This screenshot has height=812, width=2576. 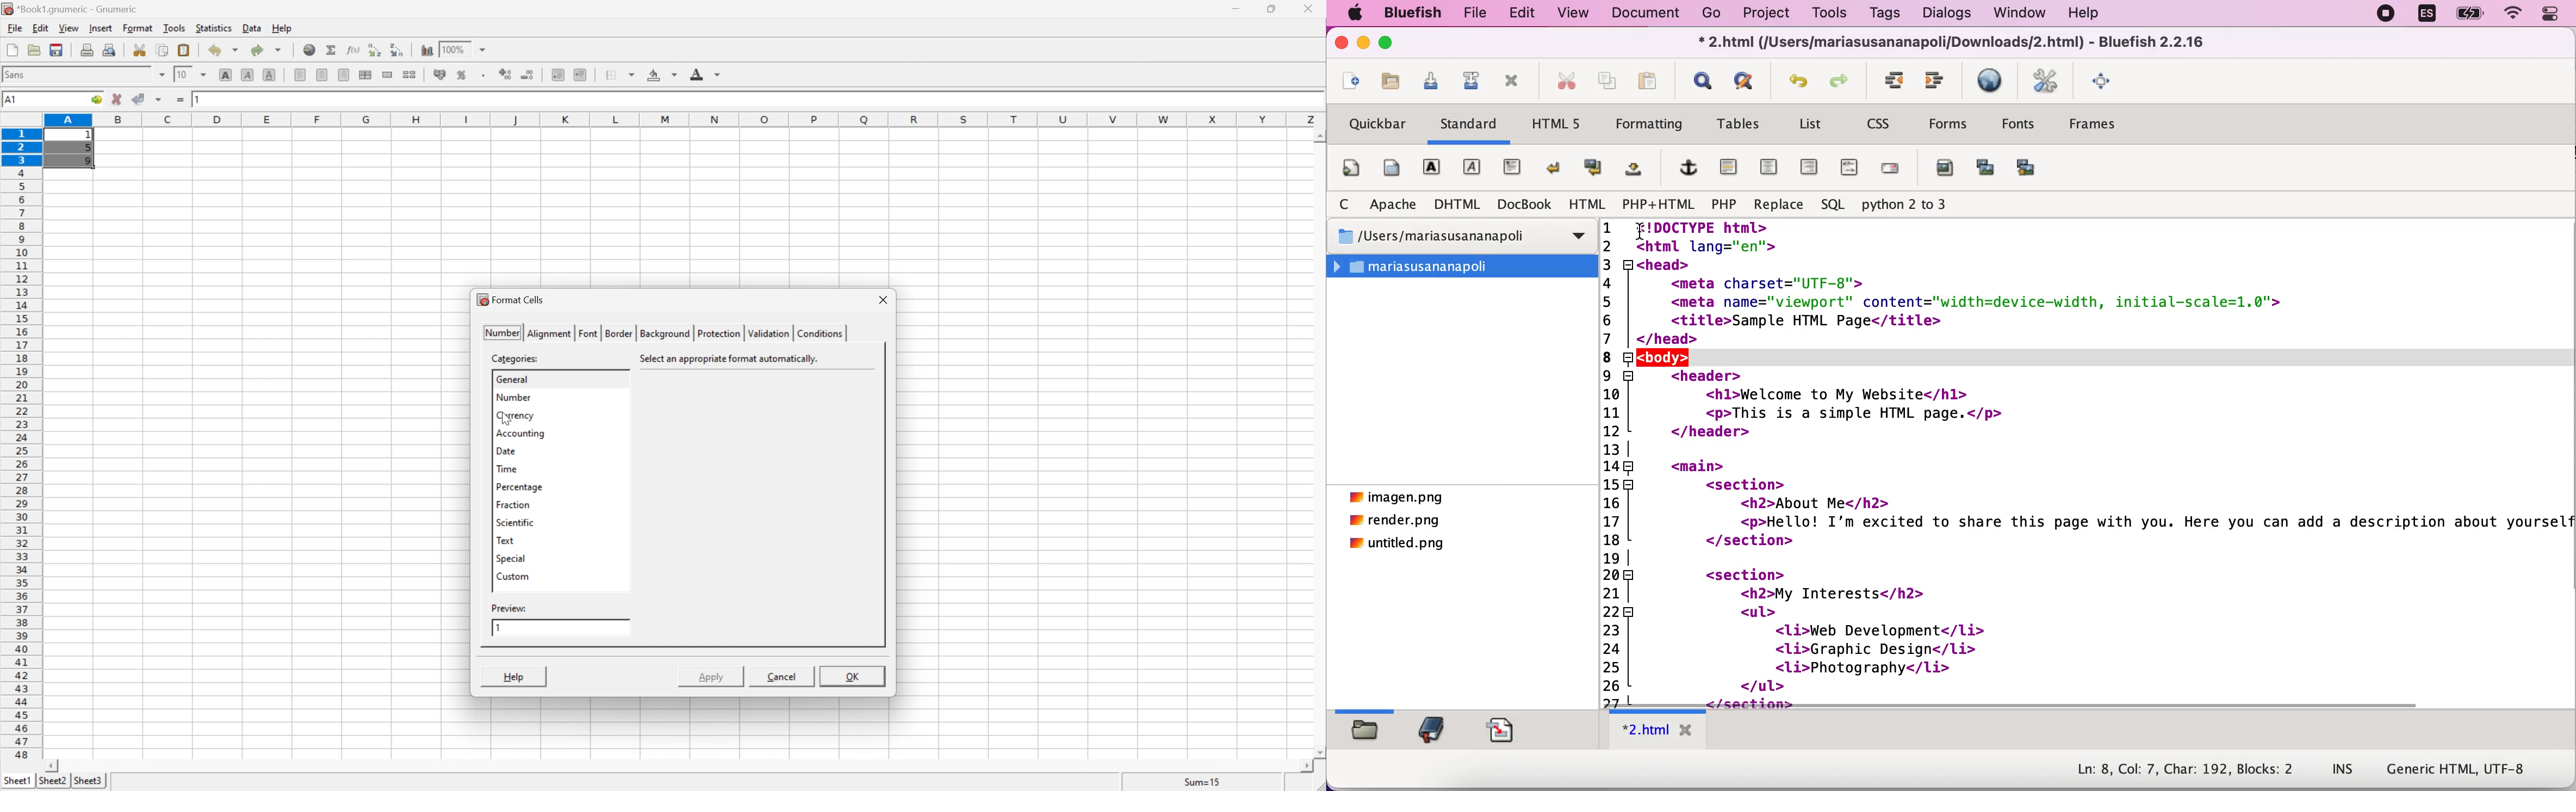 What do you see at coordinates (1829, 206) in the screenshot?
I see `sql` at bounding box center [1829, 206].